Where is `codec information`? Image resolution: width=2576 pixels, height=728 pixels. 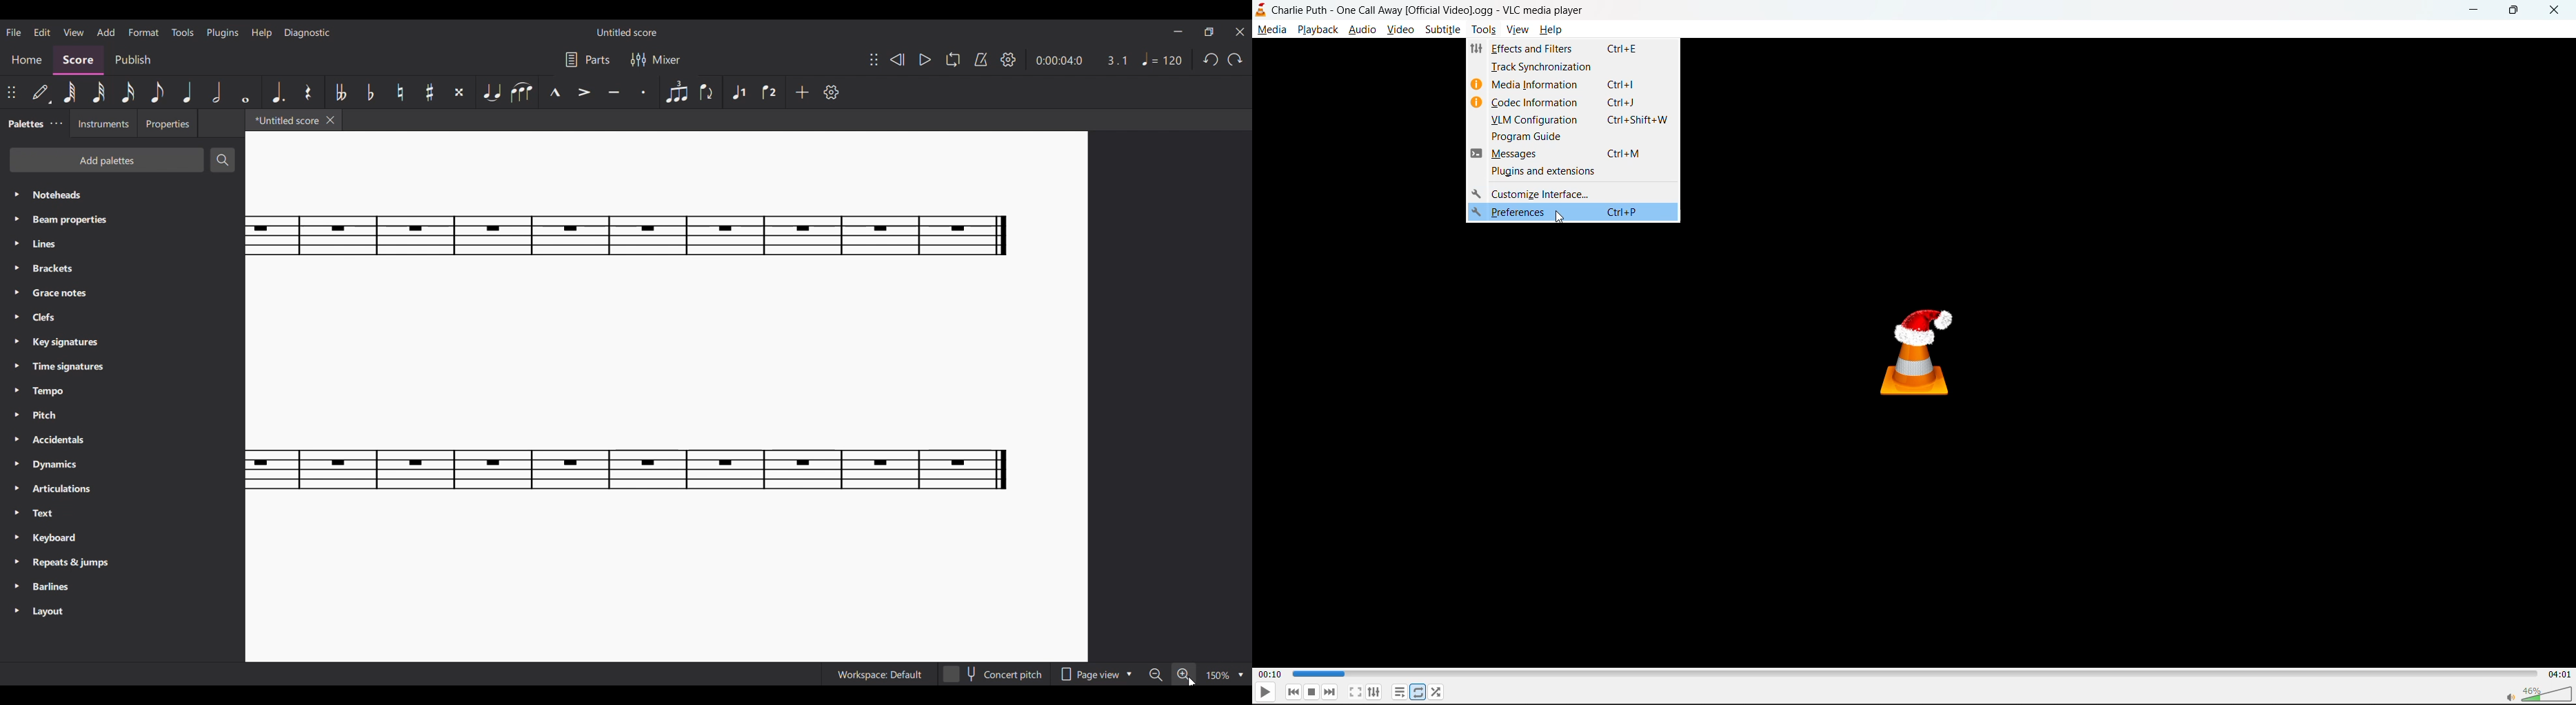 codec information is located at coordinates (1578, 102).